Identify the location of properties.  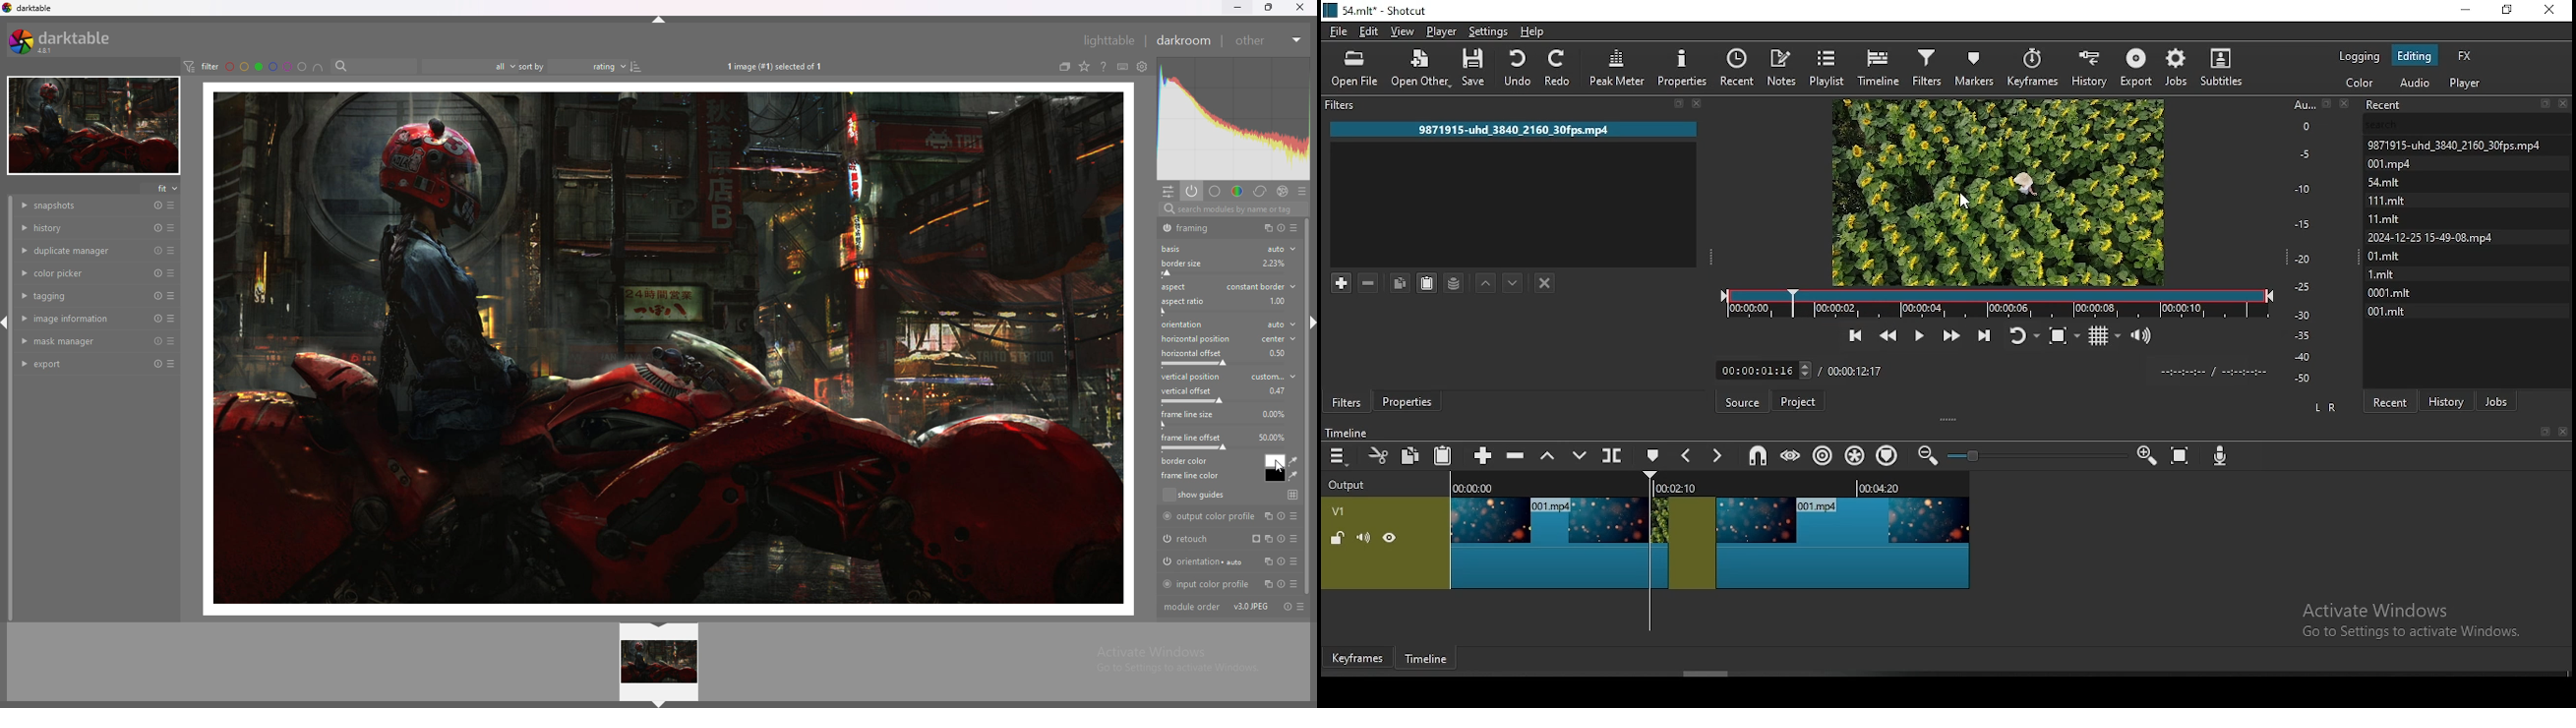
(1683, 67).